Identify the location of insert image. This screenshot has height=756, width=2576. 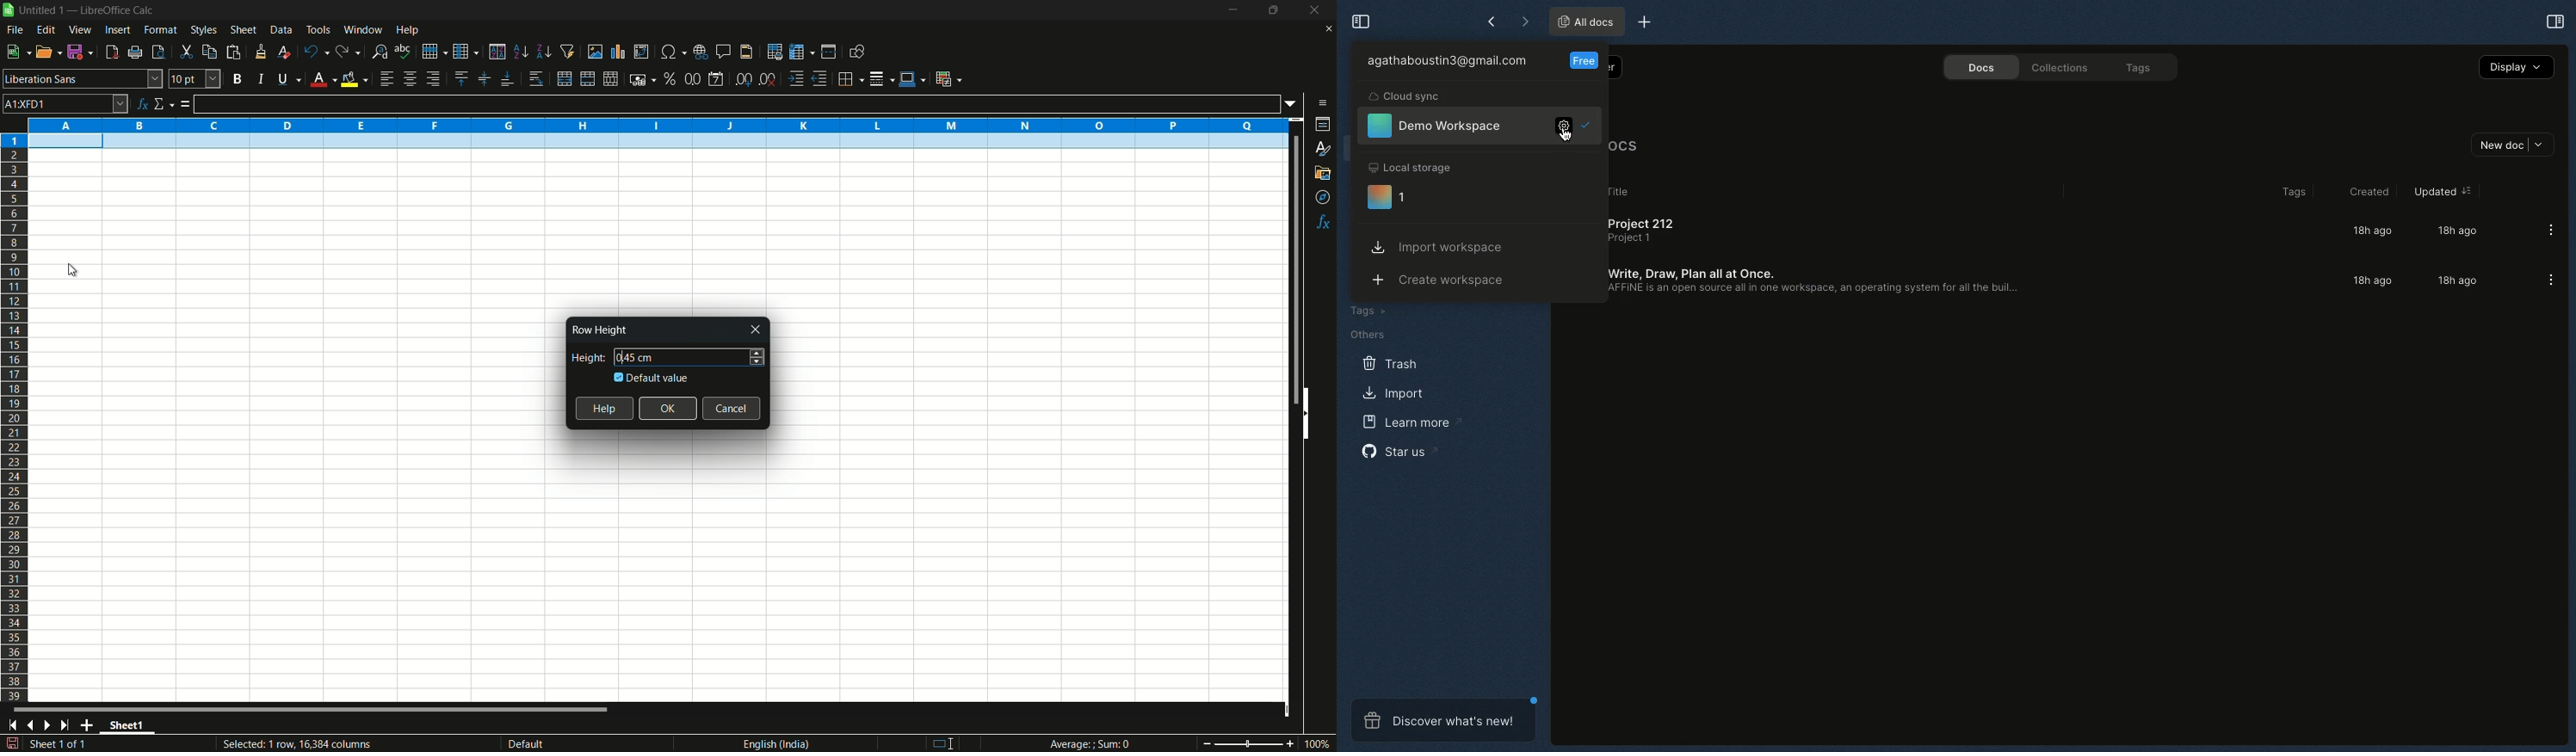
(596, 51).